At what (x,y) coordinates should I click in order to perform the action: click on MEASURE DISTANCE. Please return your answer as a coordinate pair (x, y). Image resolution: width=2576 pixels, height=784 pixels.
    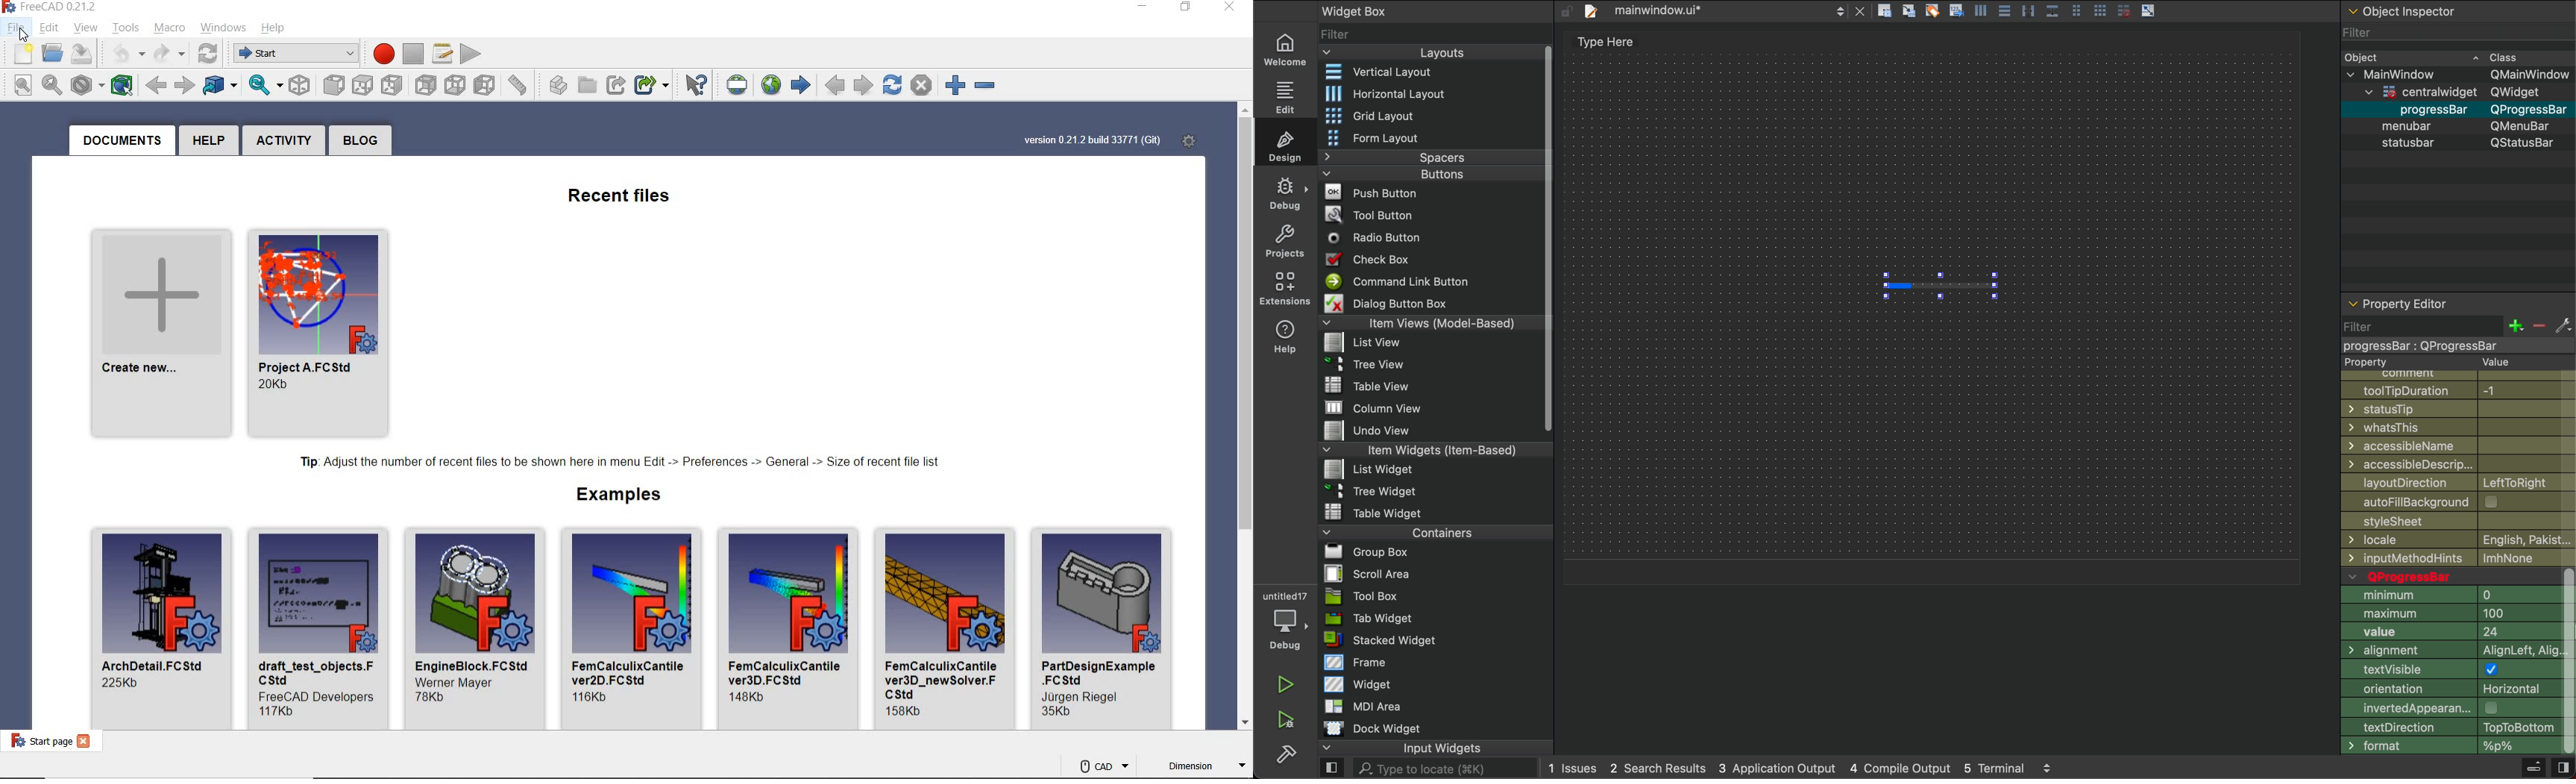
    Looking at the image, I should click on (520, 84).